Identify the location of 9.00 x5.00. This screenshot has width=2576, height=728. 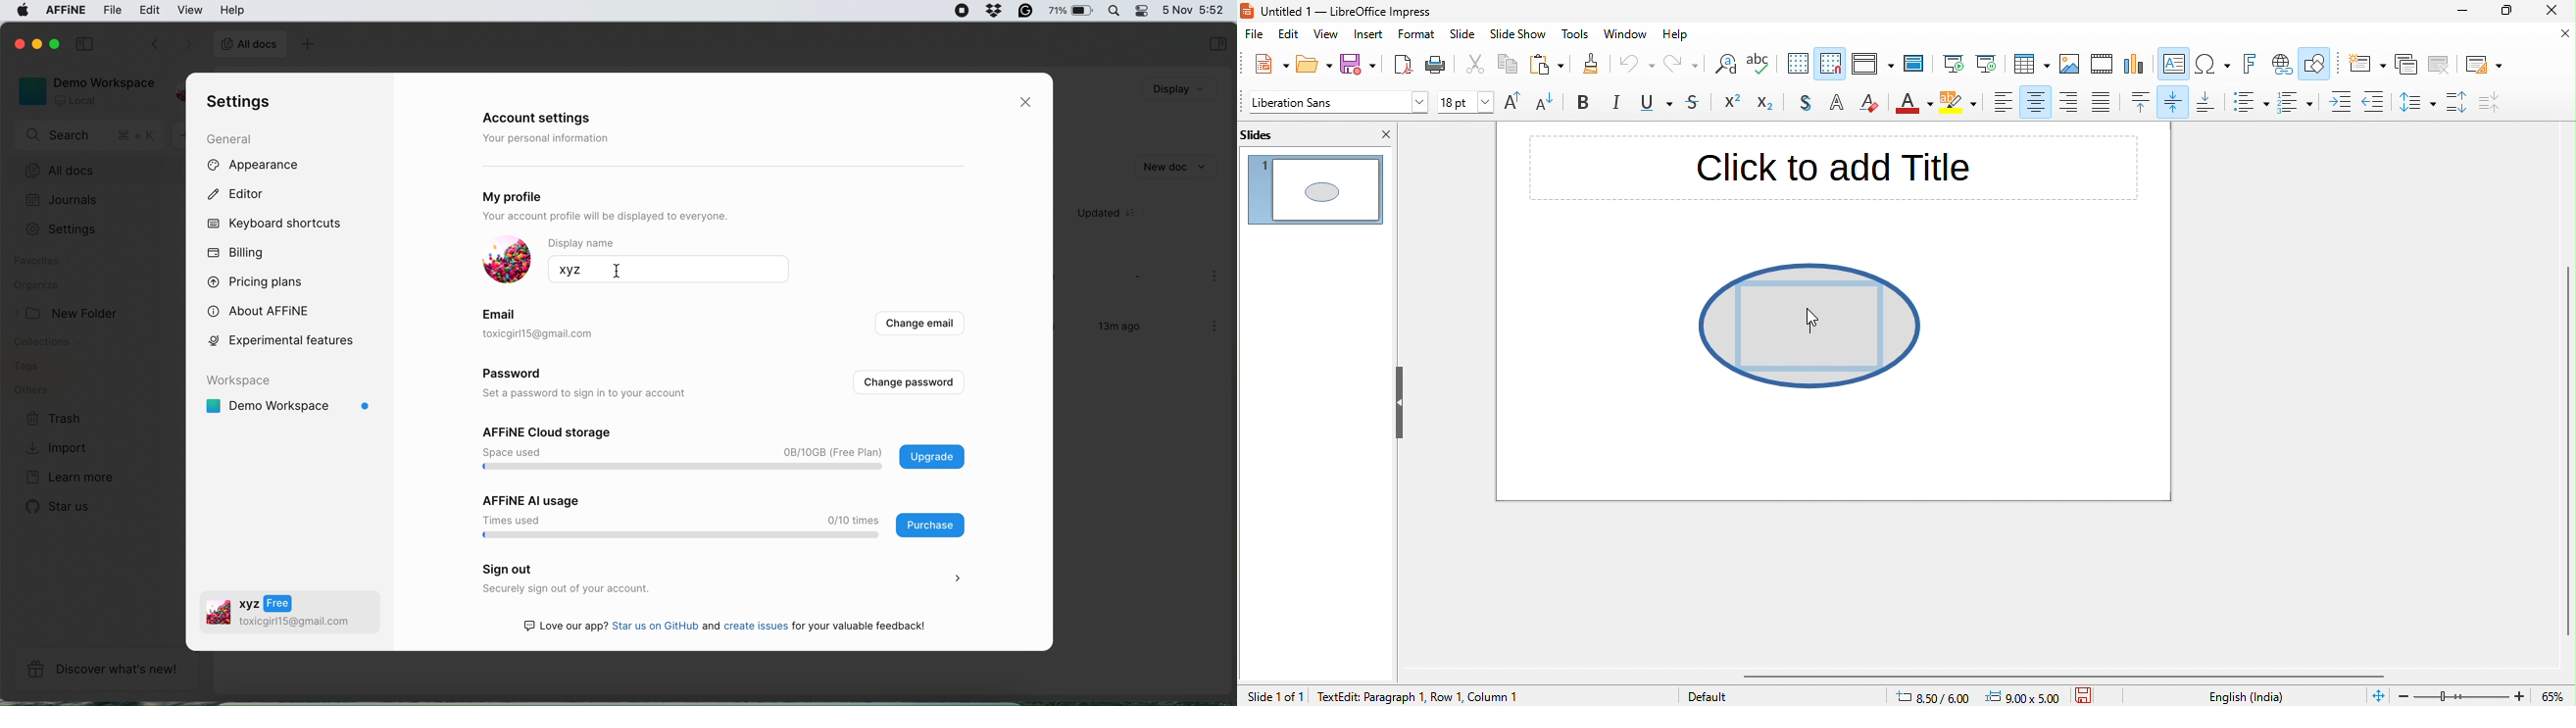
(2026, 695).